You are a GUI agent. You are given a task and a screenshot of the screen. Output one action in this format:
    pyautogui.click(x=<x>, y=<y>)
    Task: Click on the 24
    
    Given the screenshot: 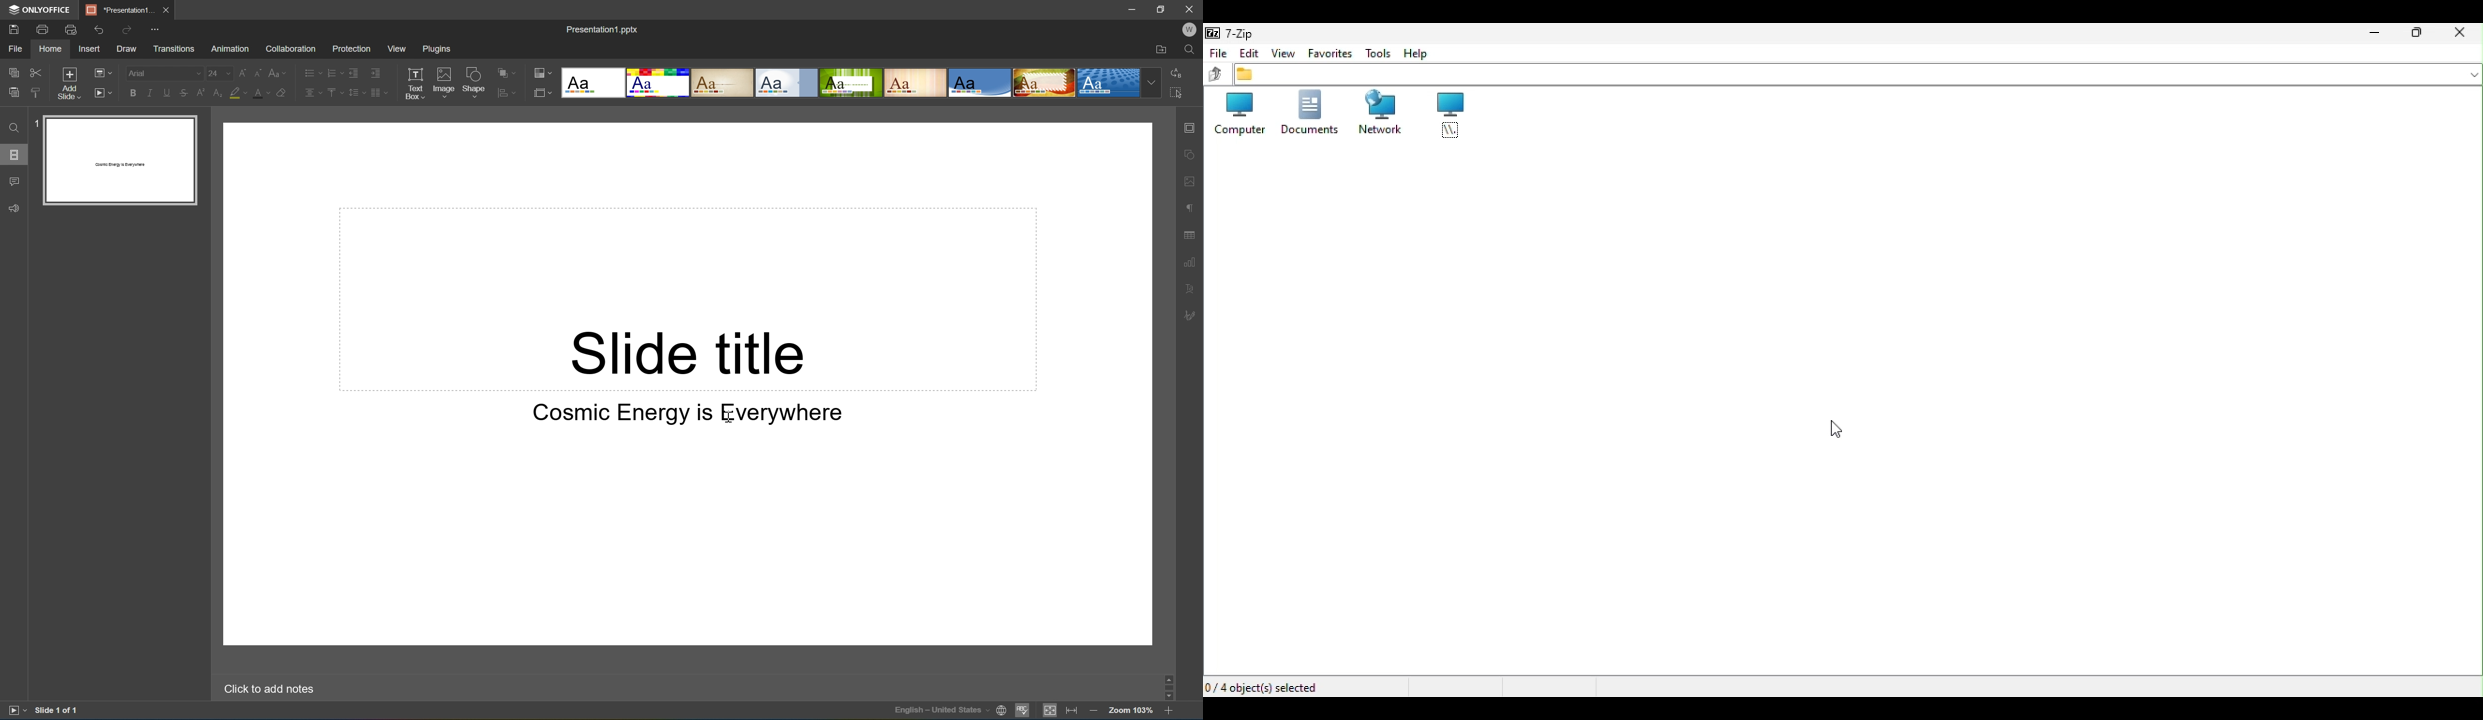 What is the action you would take?
    pyautogui.click(x=218, y=71)
    